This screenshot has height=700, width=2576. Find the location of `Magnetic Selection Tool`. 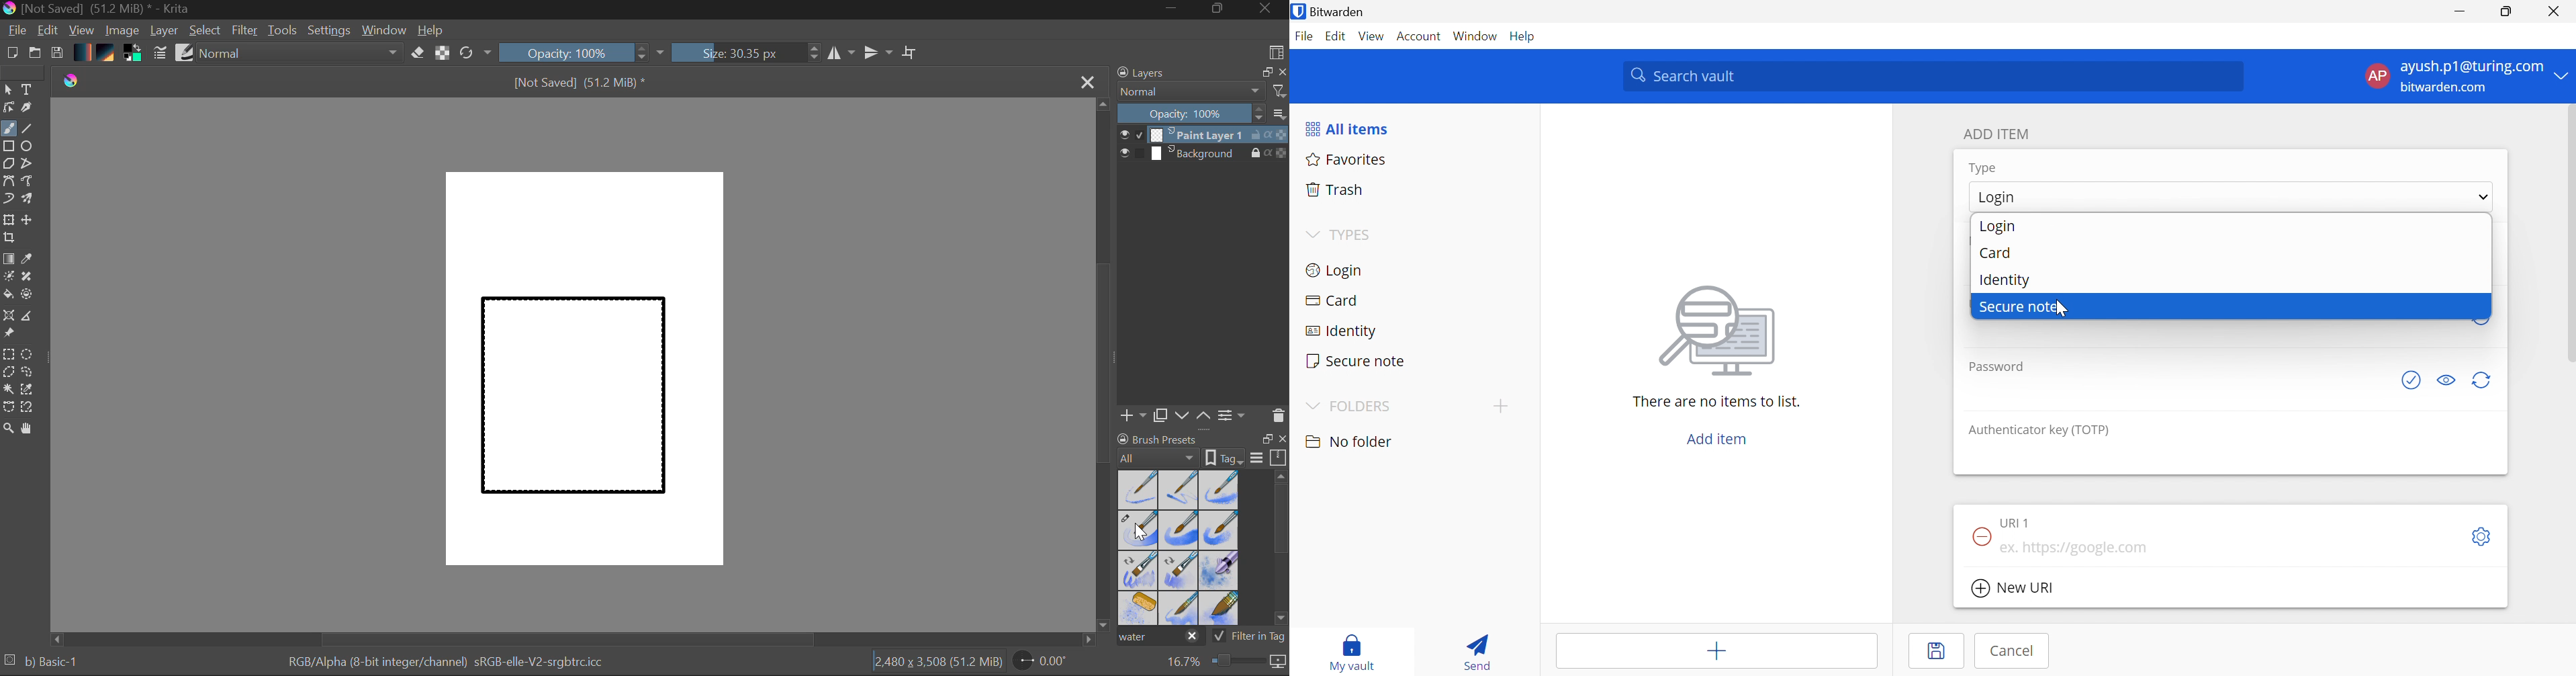

Magnetic Selection Tool is located at coordinates (28, 407).